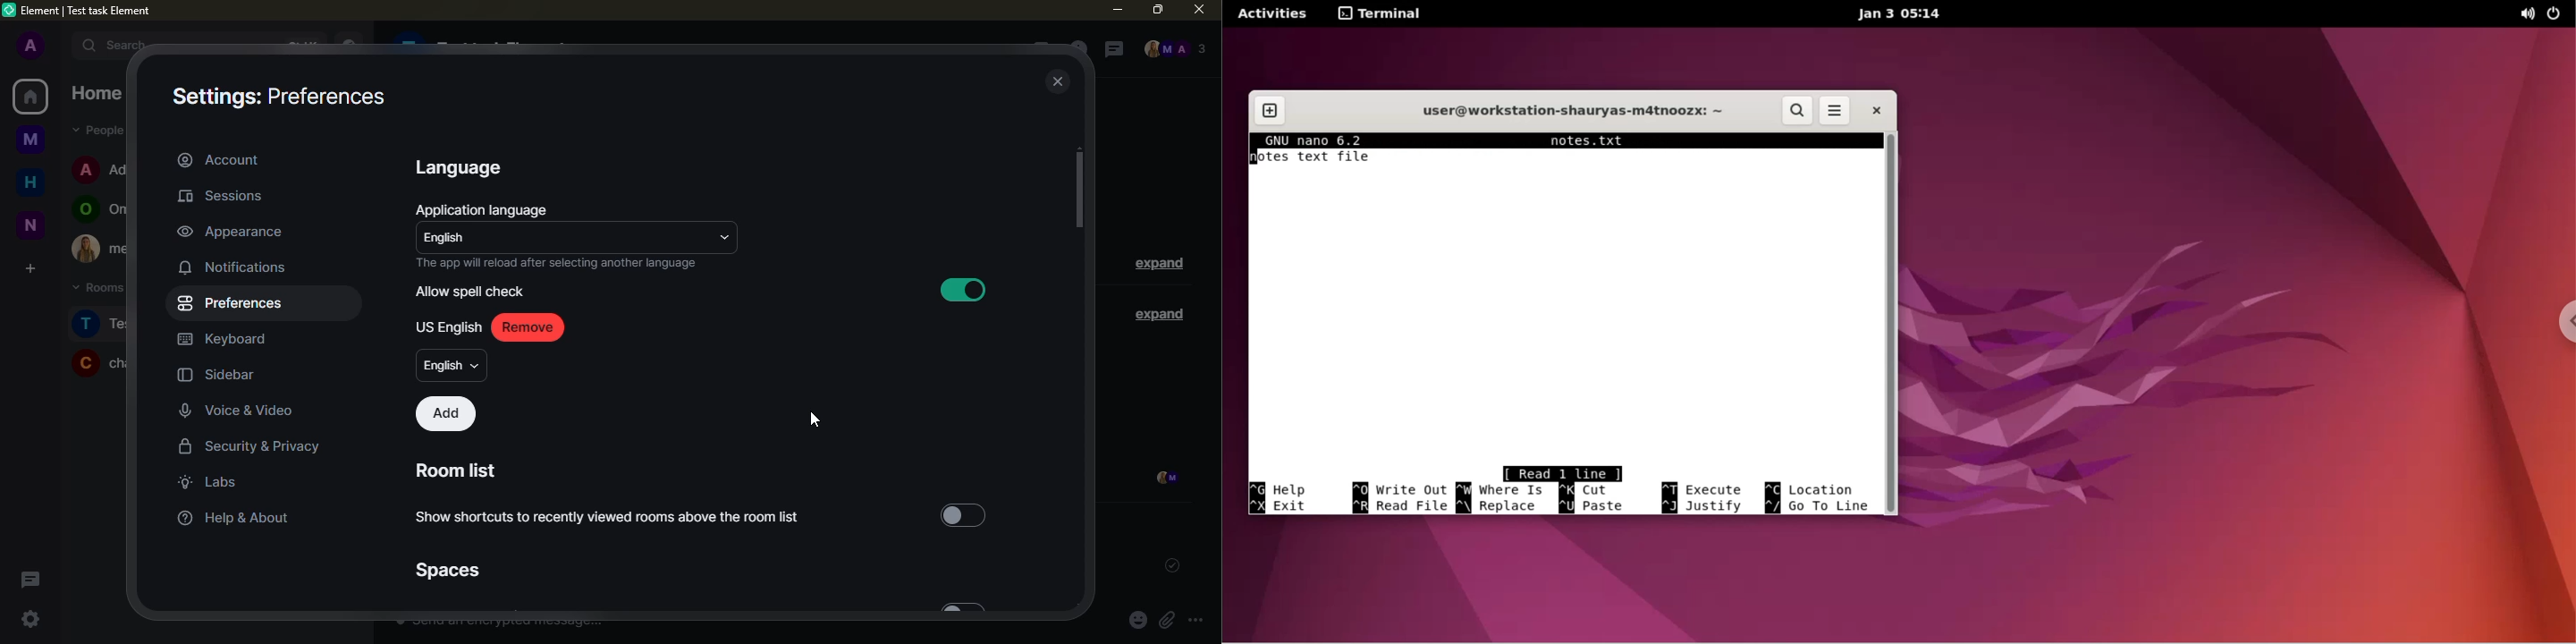  I want to click on people, so click(1174, 50).